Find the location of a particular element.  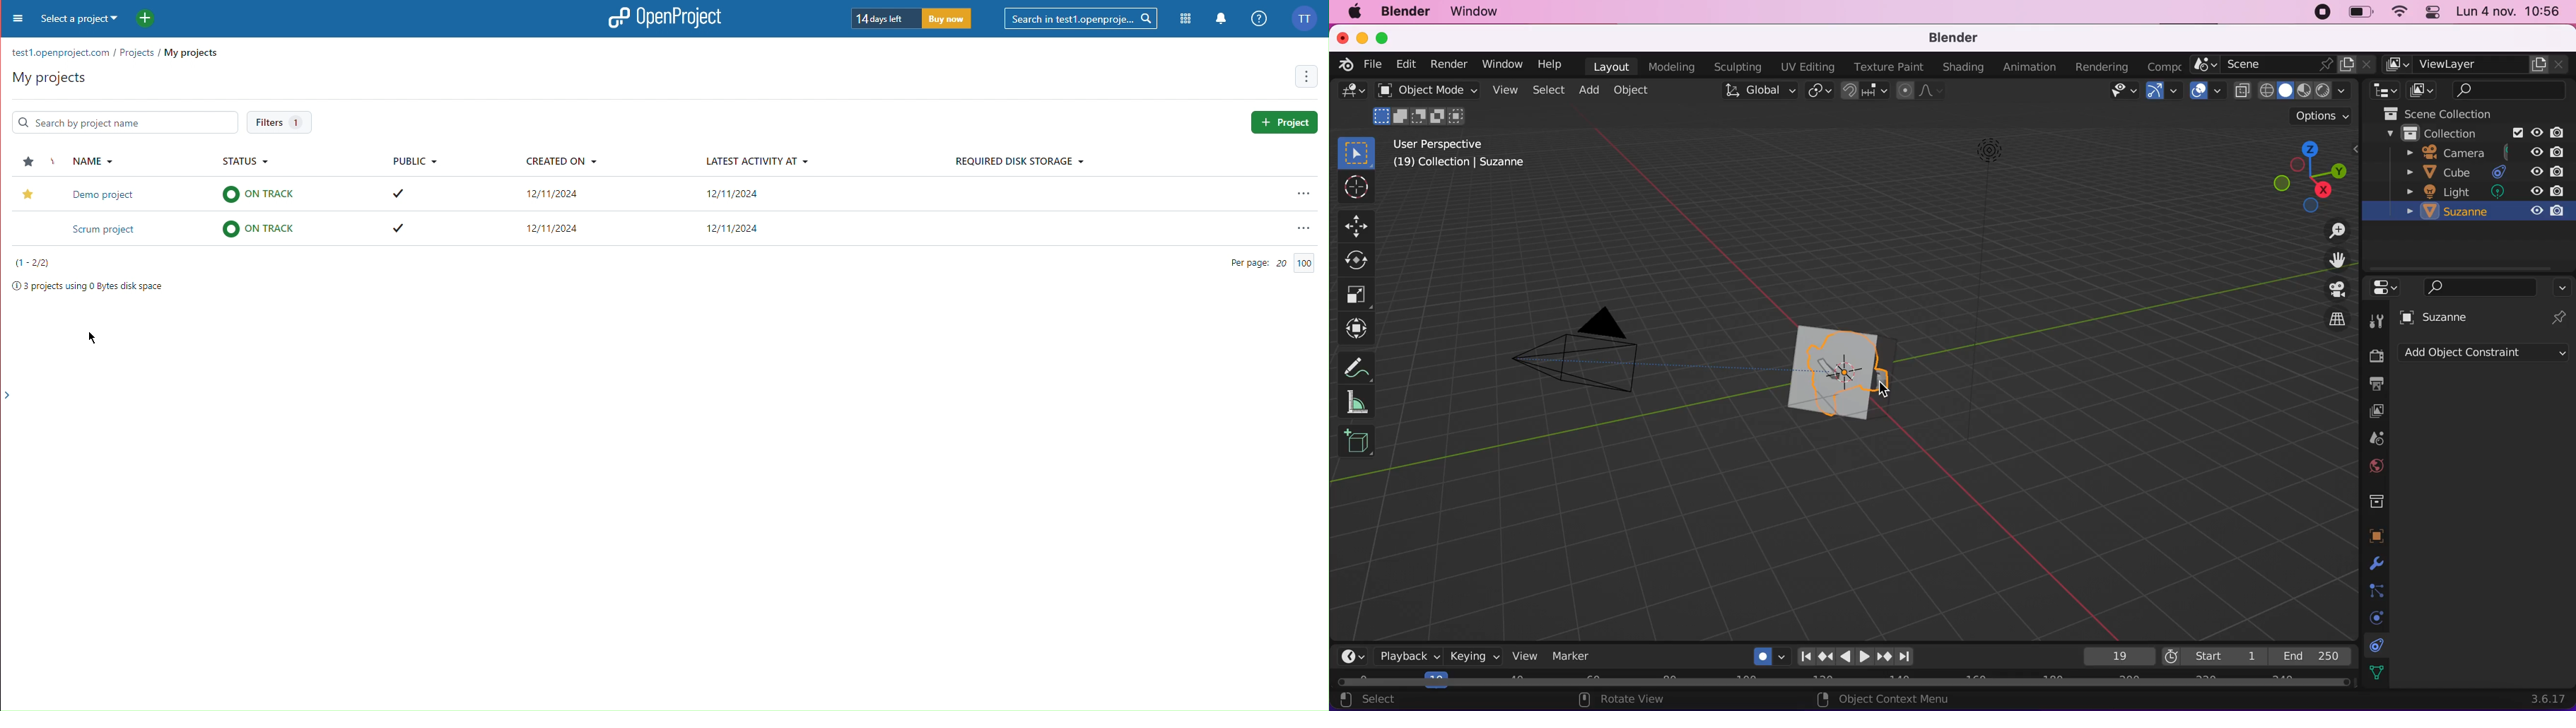

panel control is located at coordinates (2434, 12).